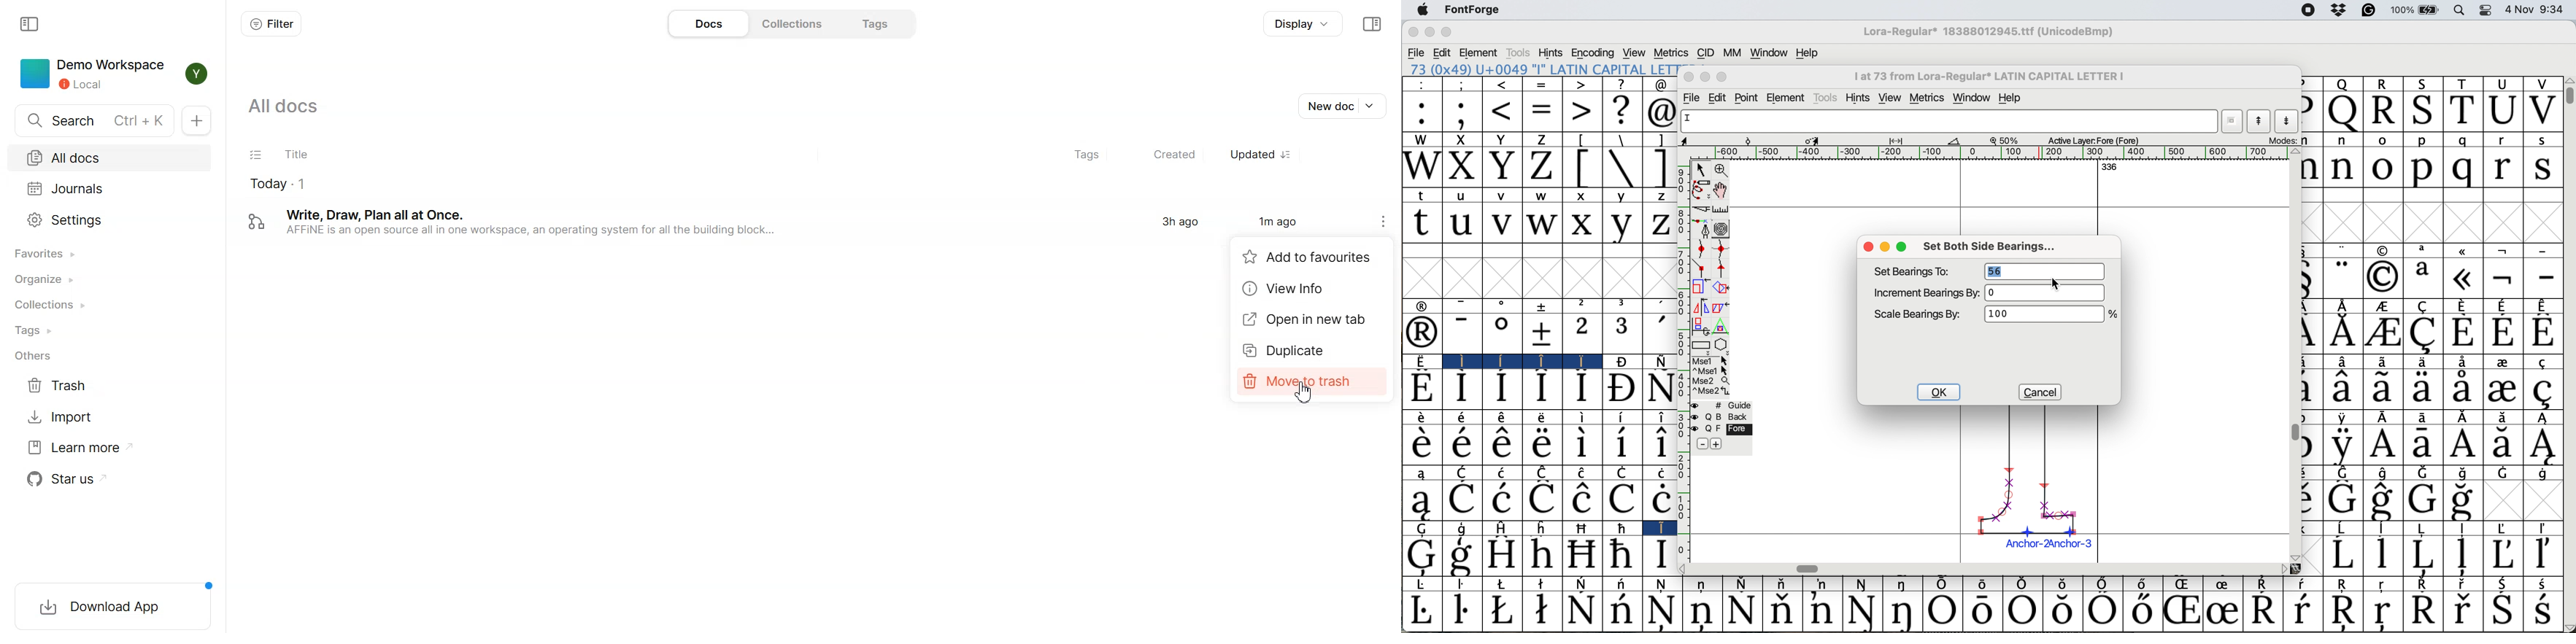 This screenshot has height=644, width=2576. What do you see at coordinates (2346, 584) in the screenshot?
I see `Symbol` at bounding box center [2346, 584].